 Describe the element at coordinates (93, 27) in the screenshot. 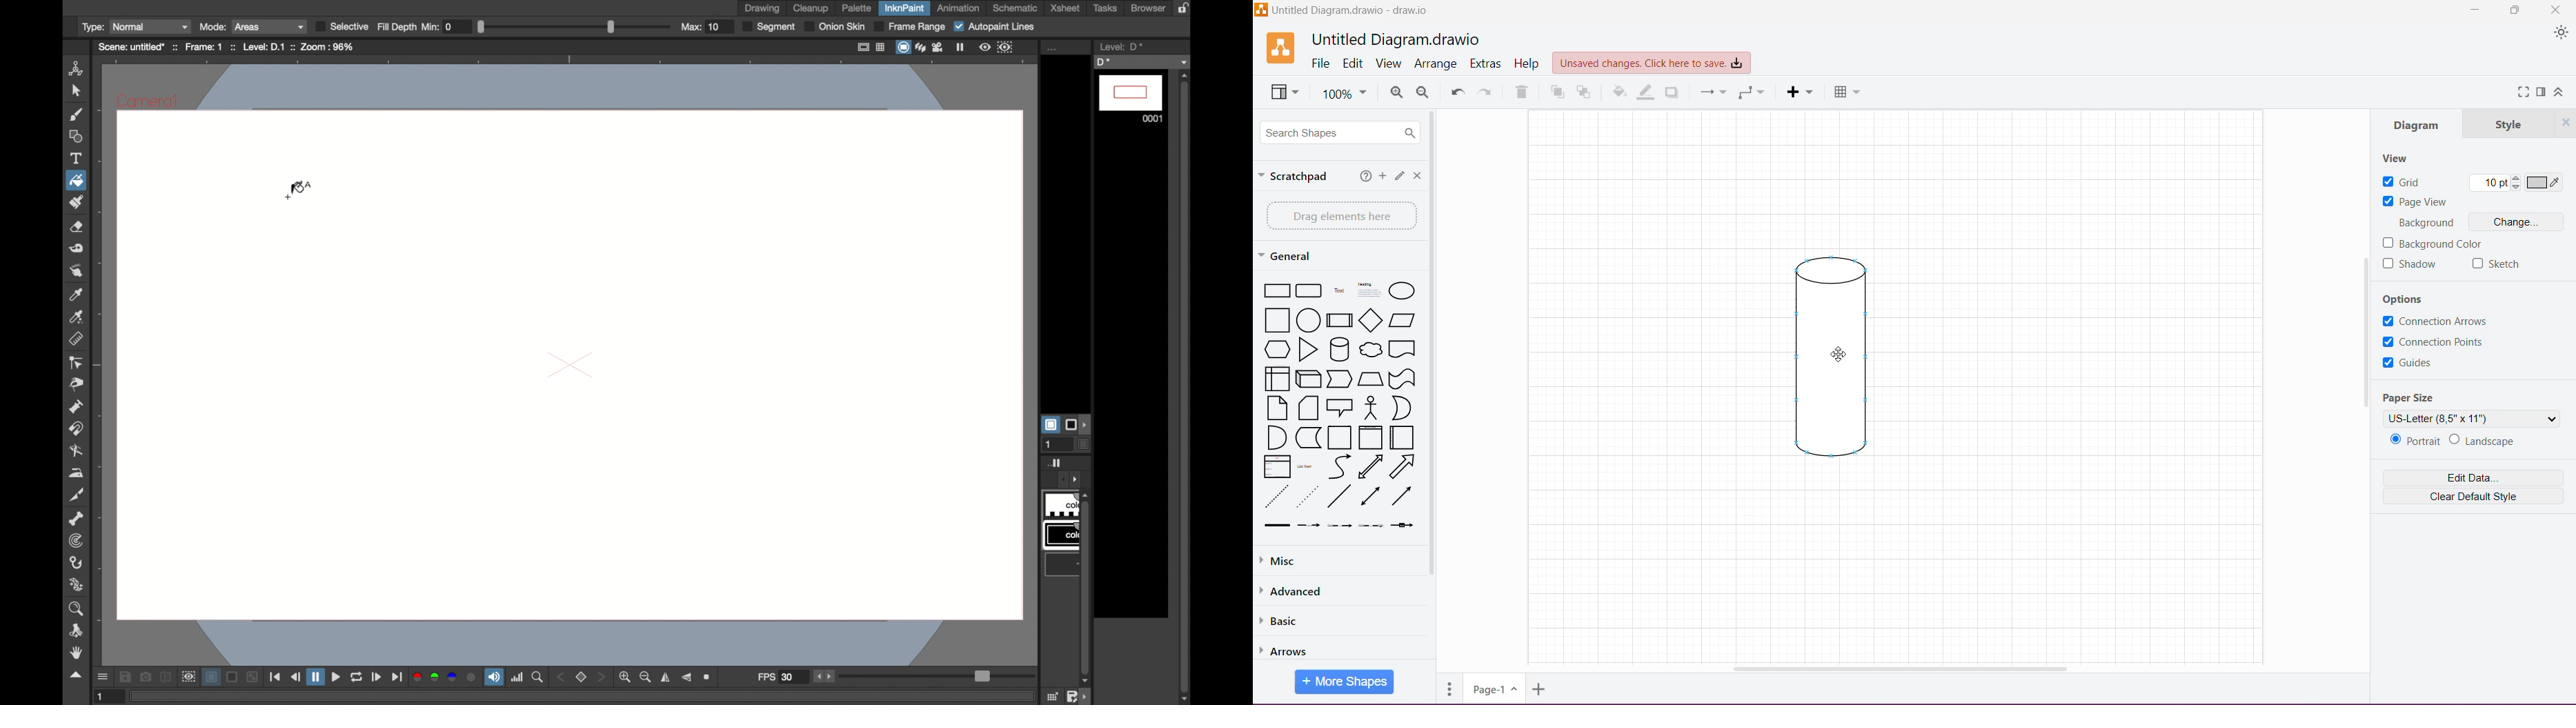

I see `Type:` at that location.